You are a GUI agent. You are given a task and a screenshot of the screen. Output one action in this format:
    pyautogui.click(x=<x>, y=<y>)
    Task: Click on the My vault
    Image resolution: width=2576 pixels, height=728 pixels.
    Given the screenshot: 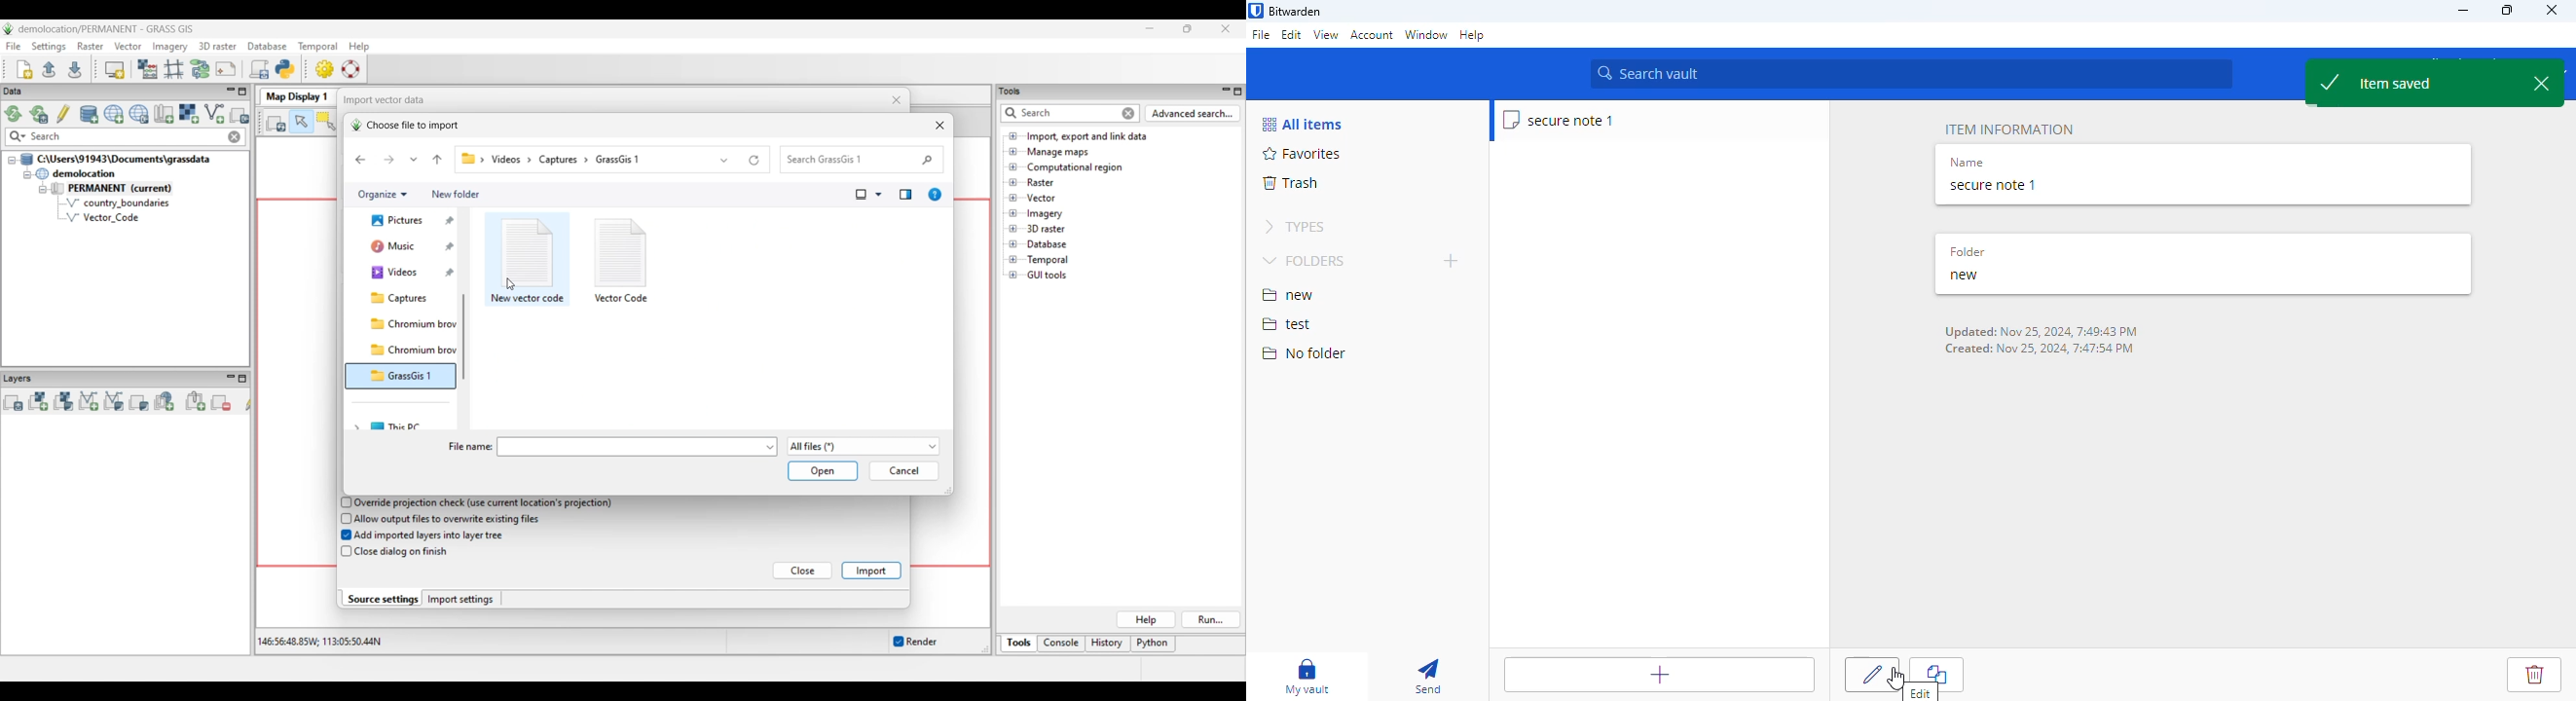 What is the action you would take?
    pyautogui.click(x=1304, y=676)
    